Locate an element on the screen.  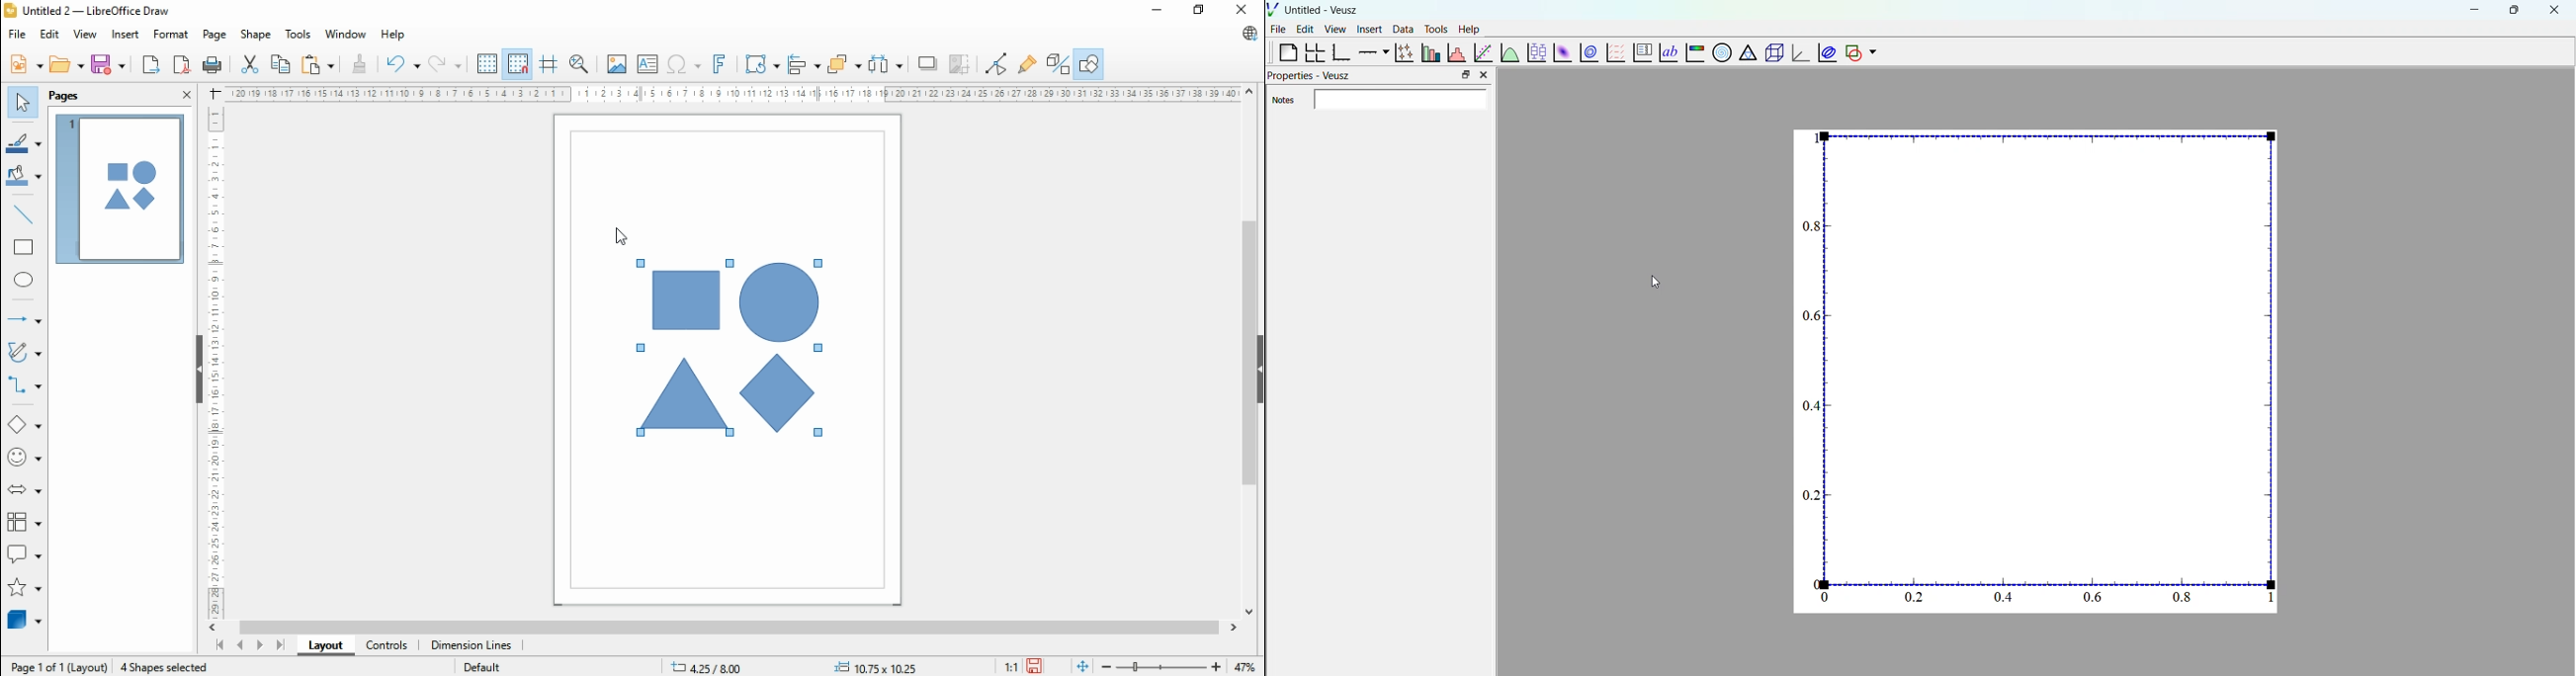
insert fontwork text is located at coordinates (721, 63).